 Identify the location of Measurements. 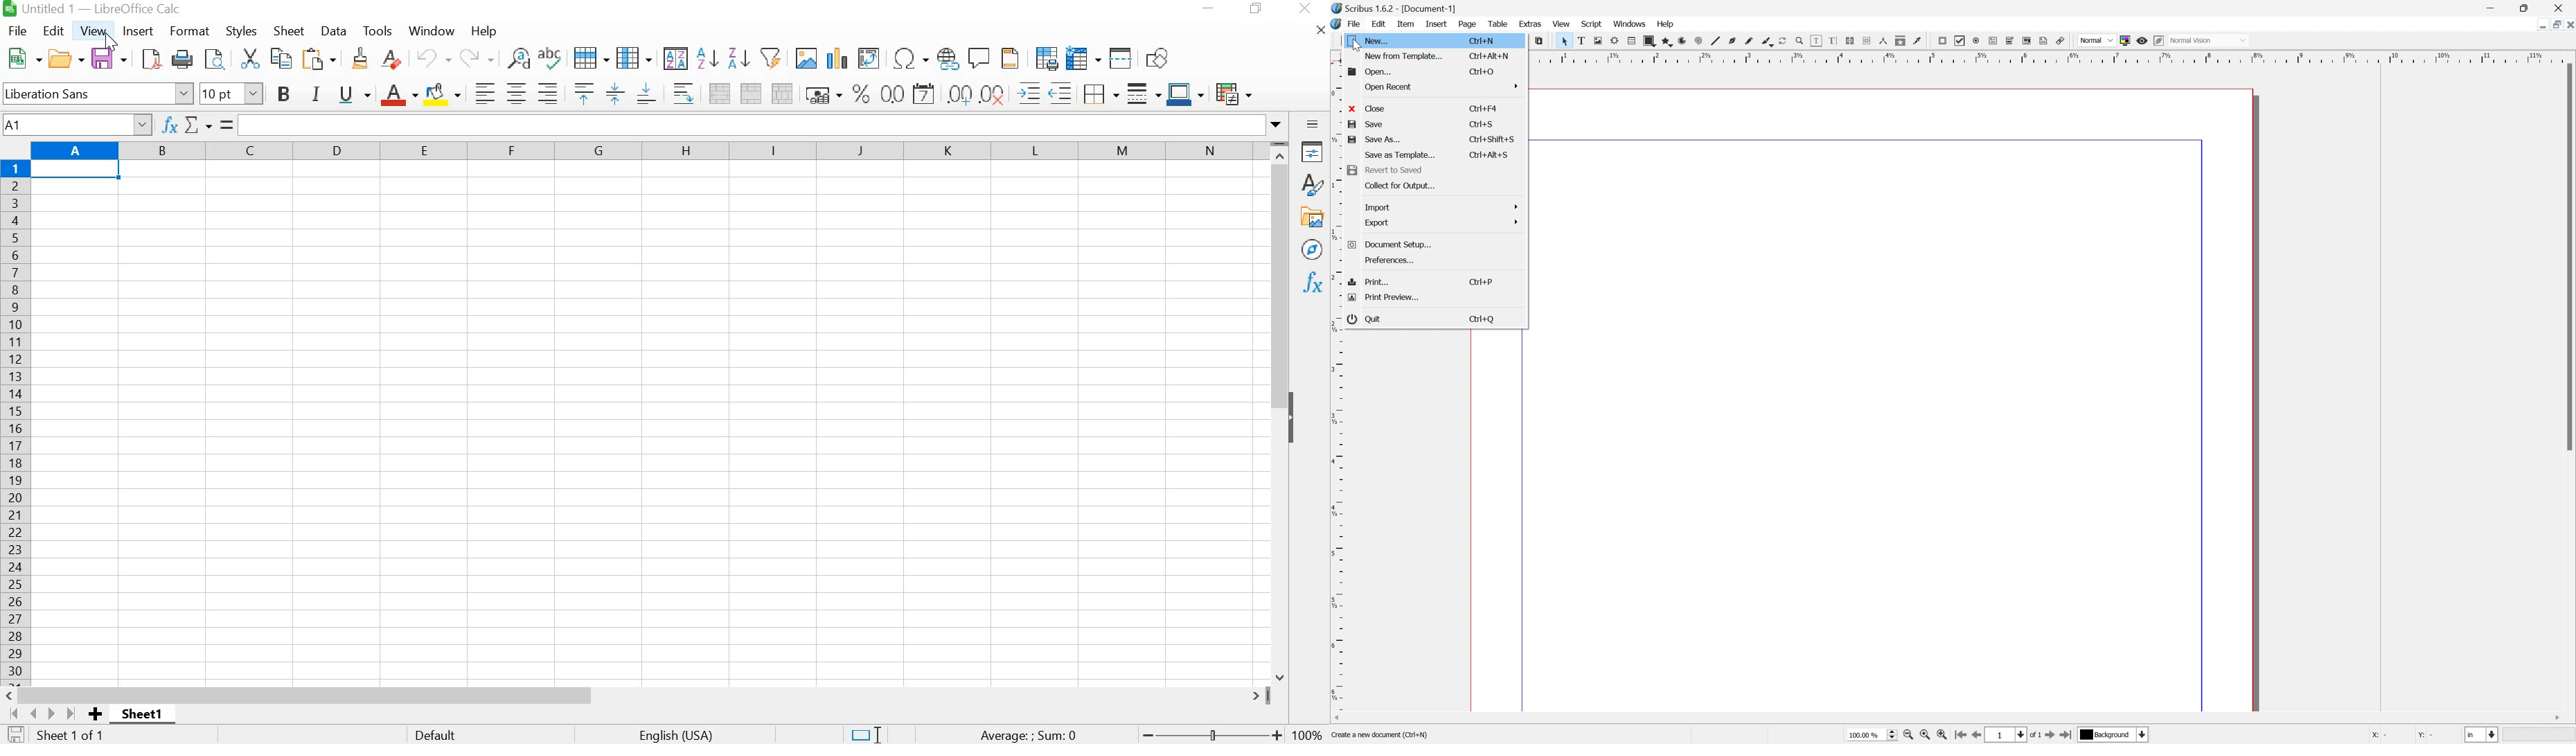
(1885, 41).